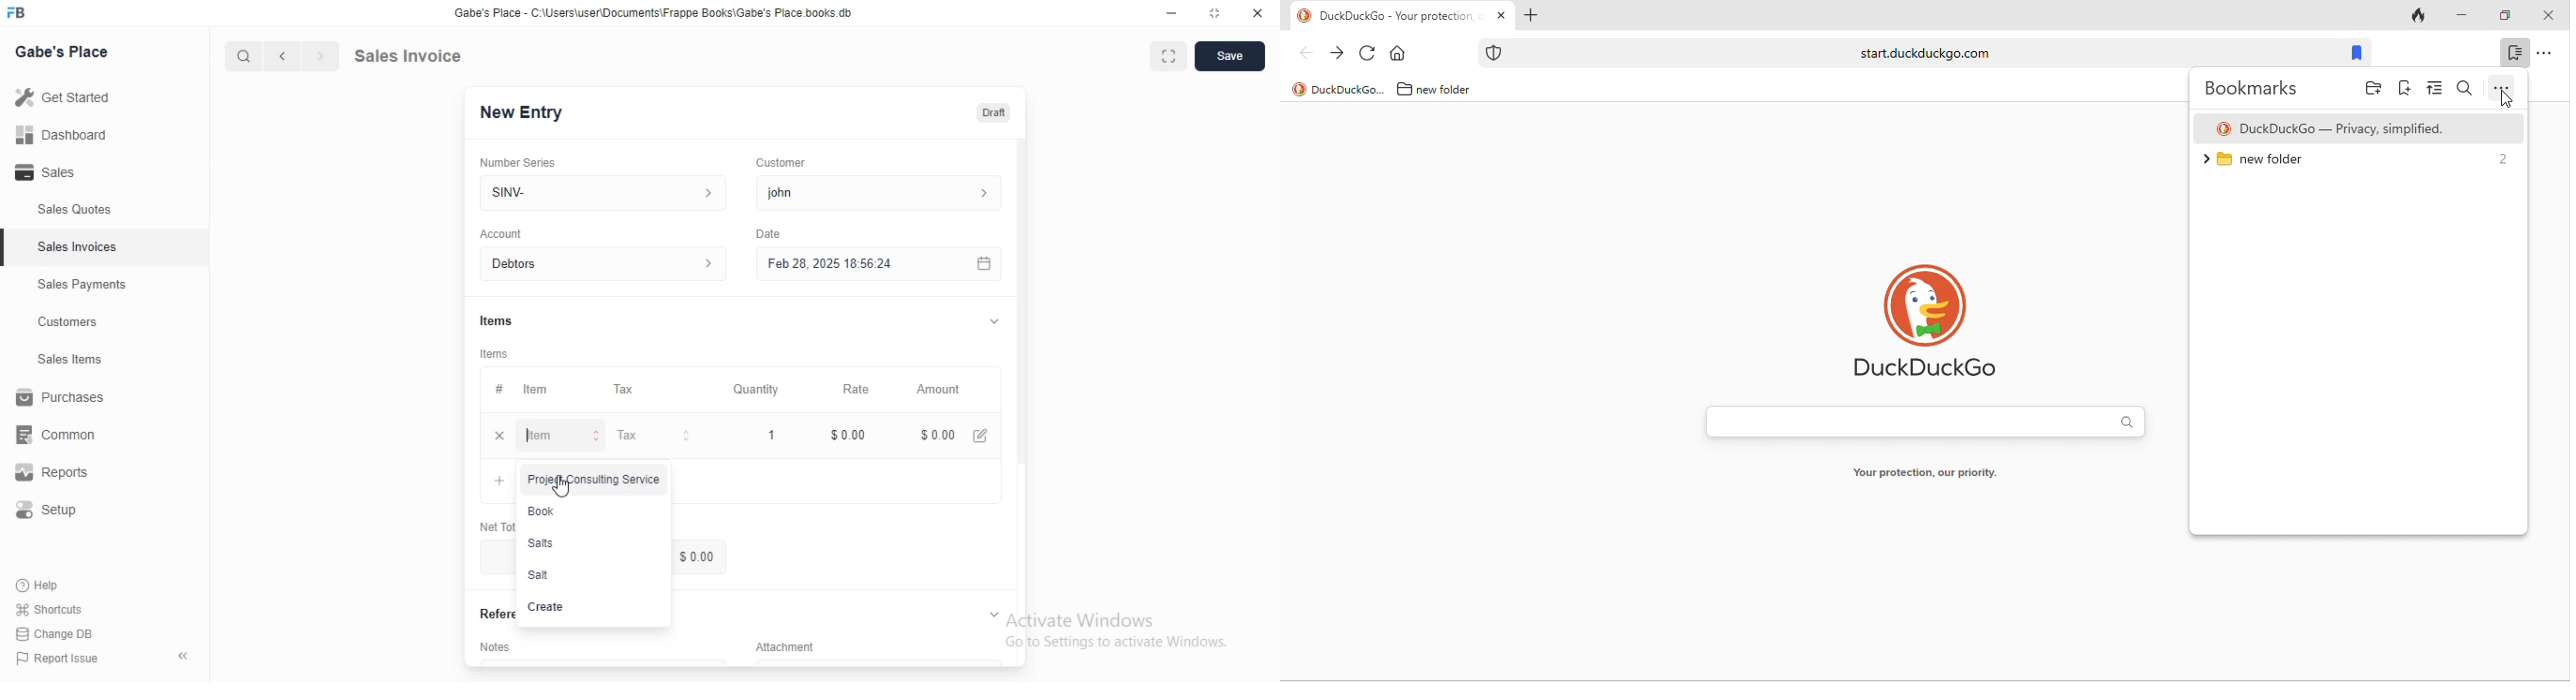  Describe the element at coordinates (499, 650) in the screenshot. I see `‘Notes` at that location.